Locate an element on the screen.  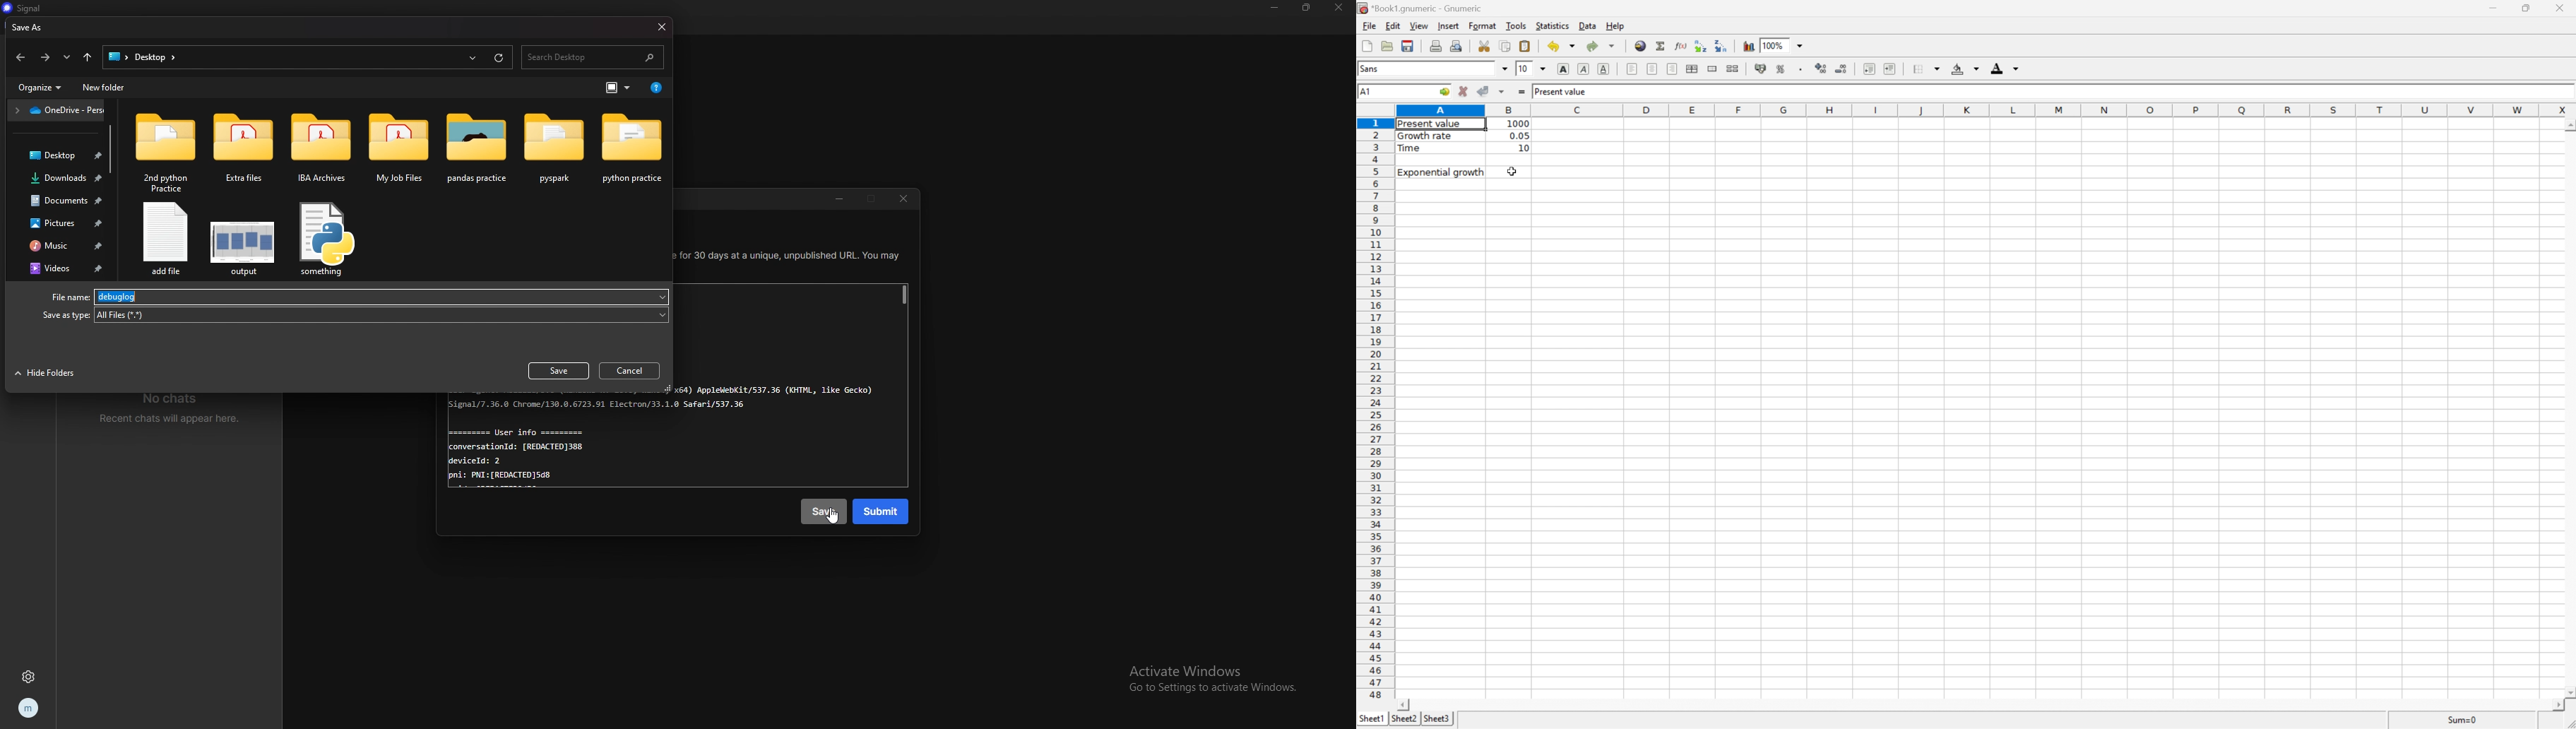
Background is located at coordinates (1963, 68).